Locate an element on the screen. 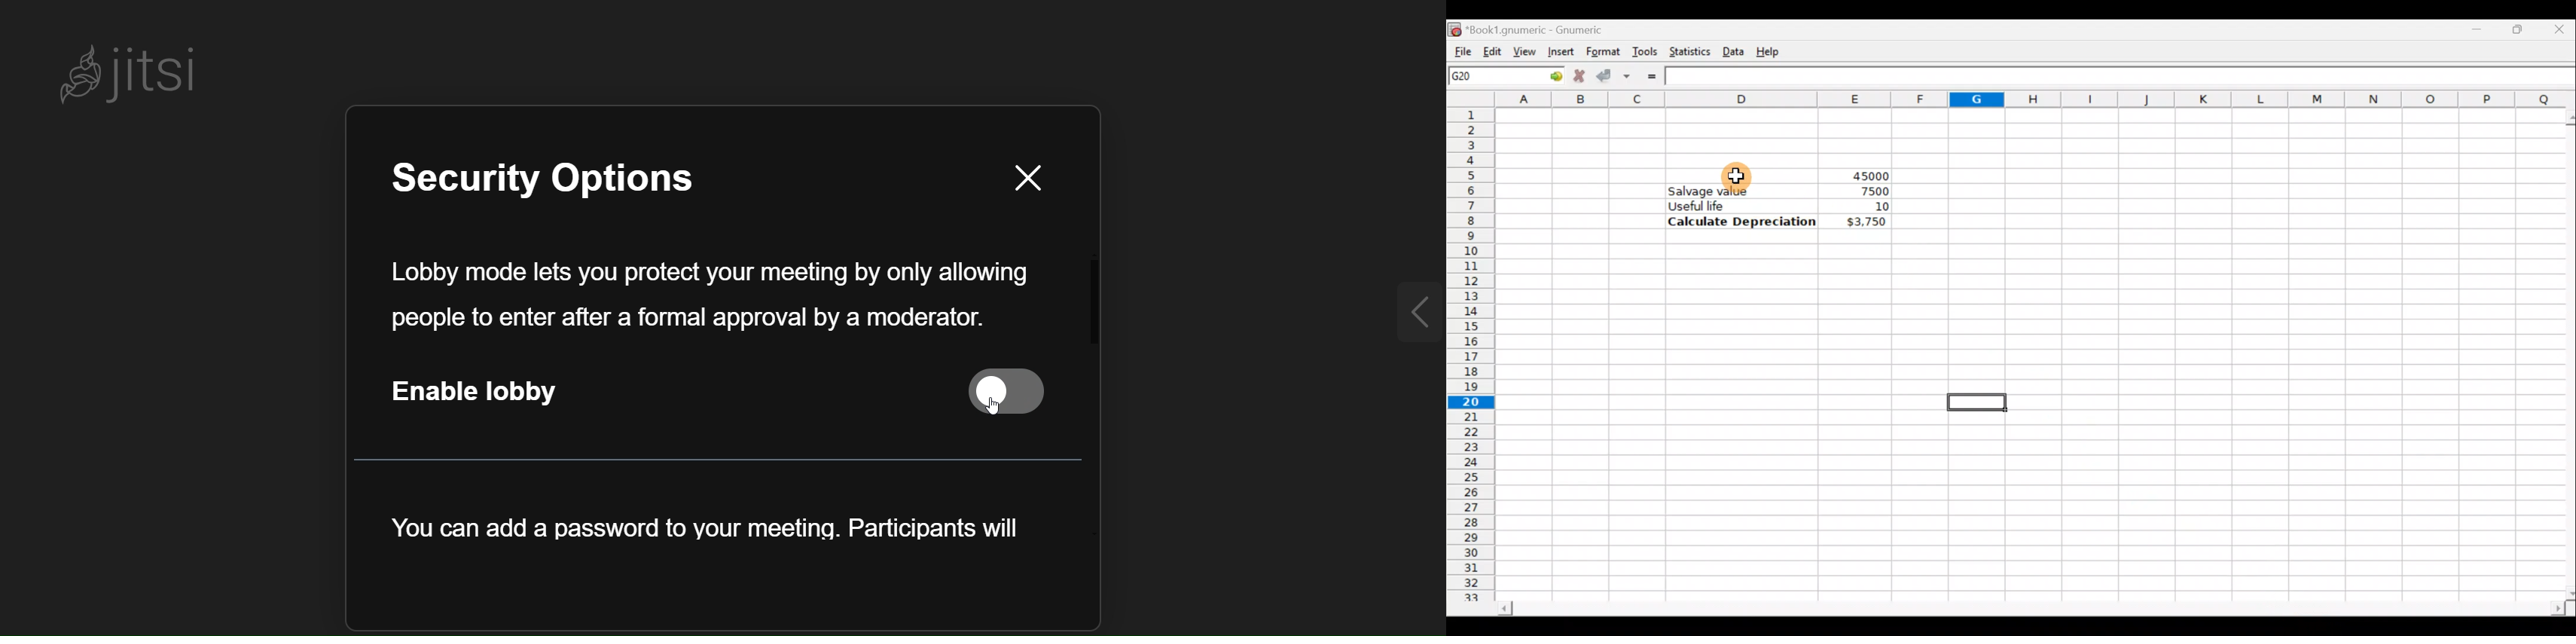  Lobby mode lets you protect your meeting by only allowing
people to enter after a formal approval by a moderator. is located at coordinates (708, 297).